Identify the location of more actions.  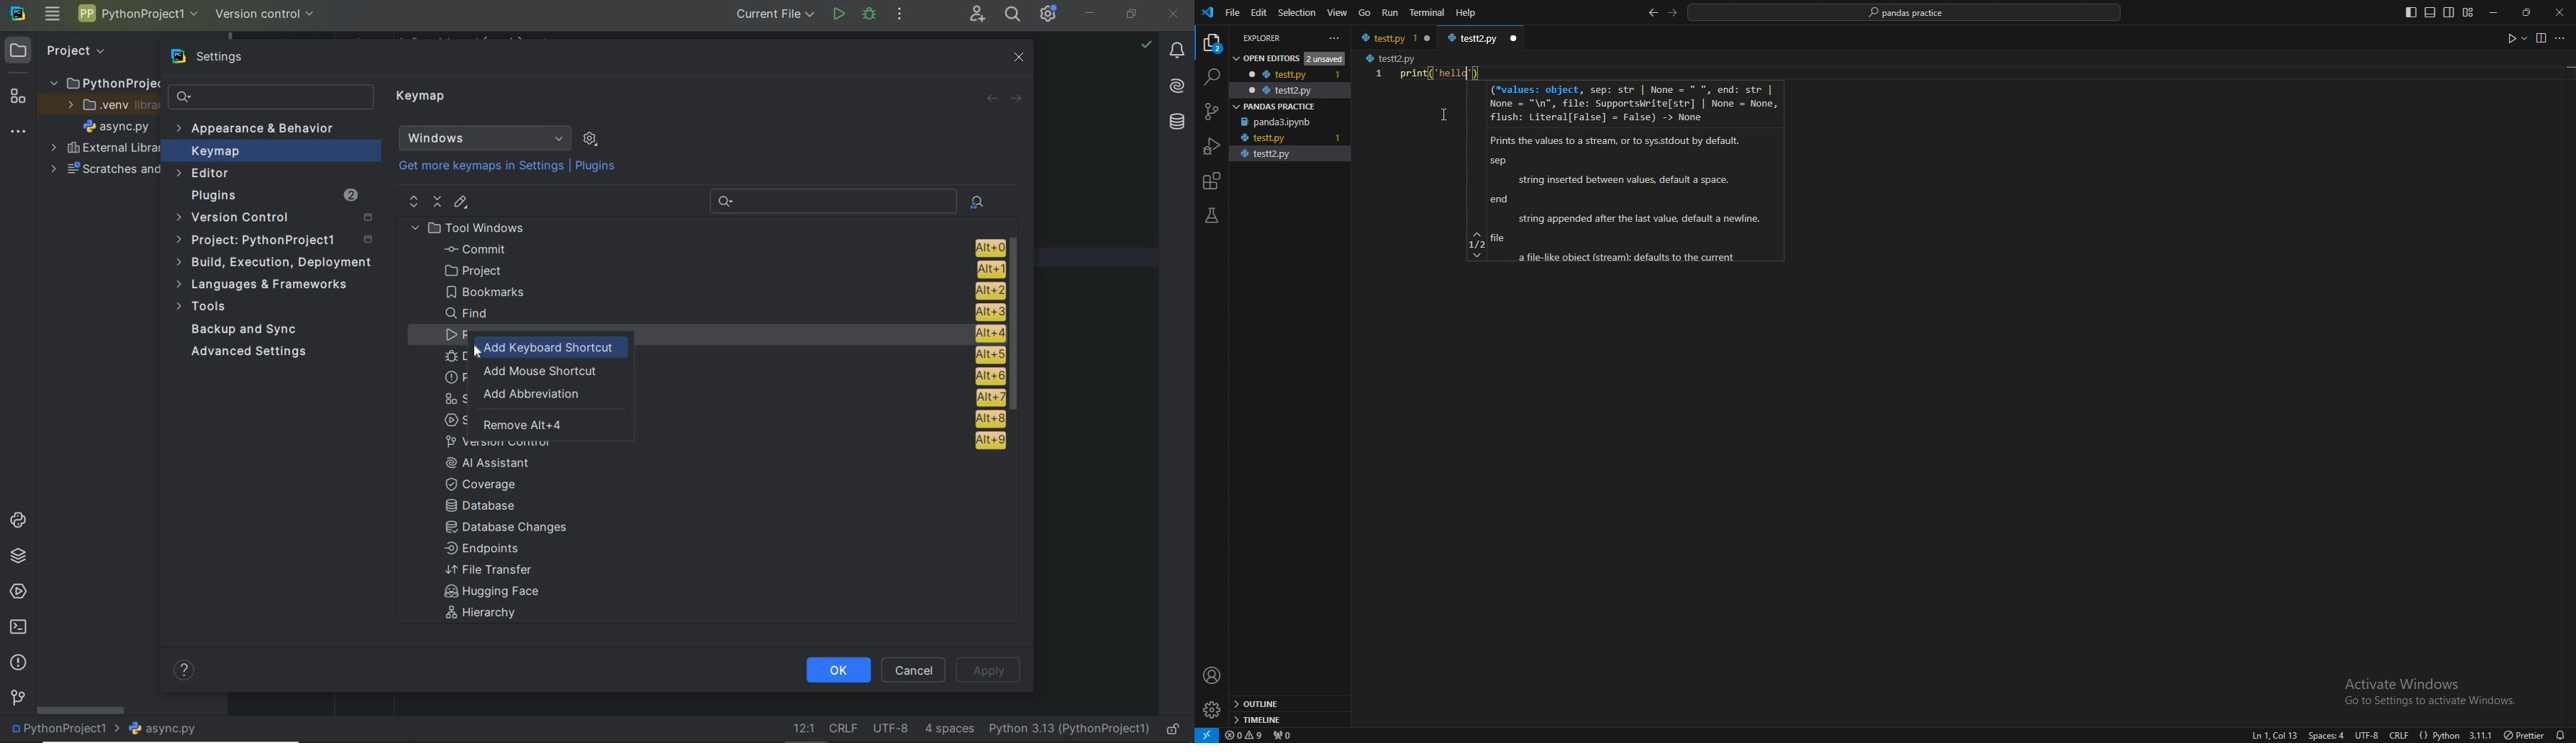
(900, 15).